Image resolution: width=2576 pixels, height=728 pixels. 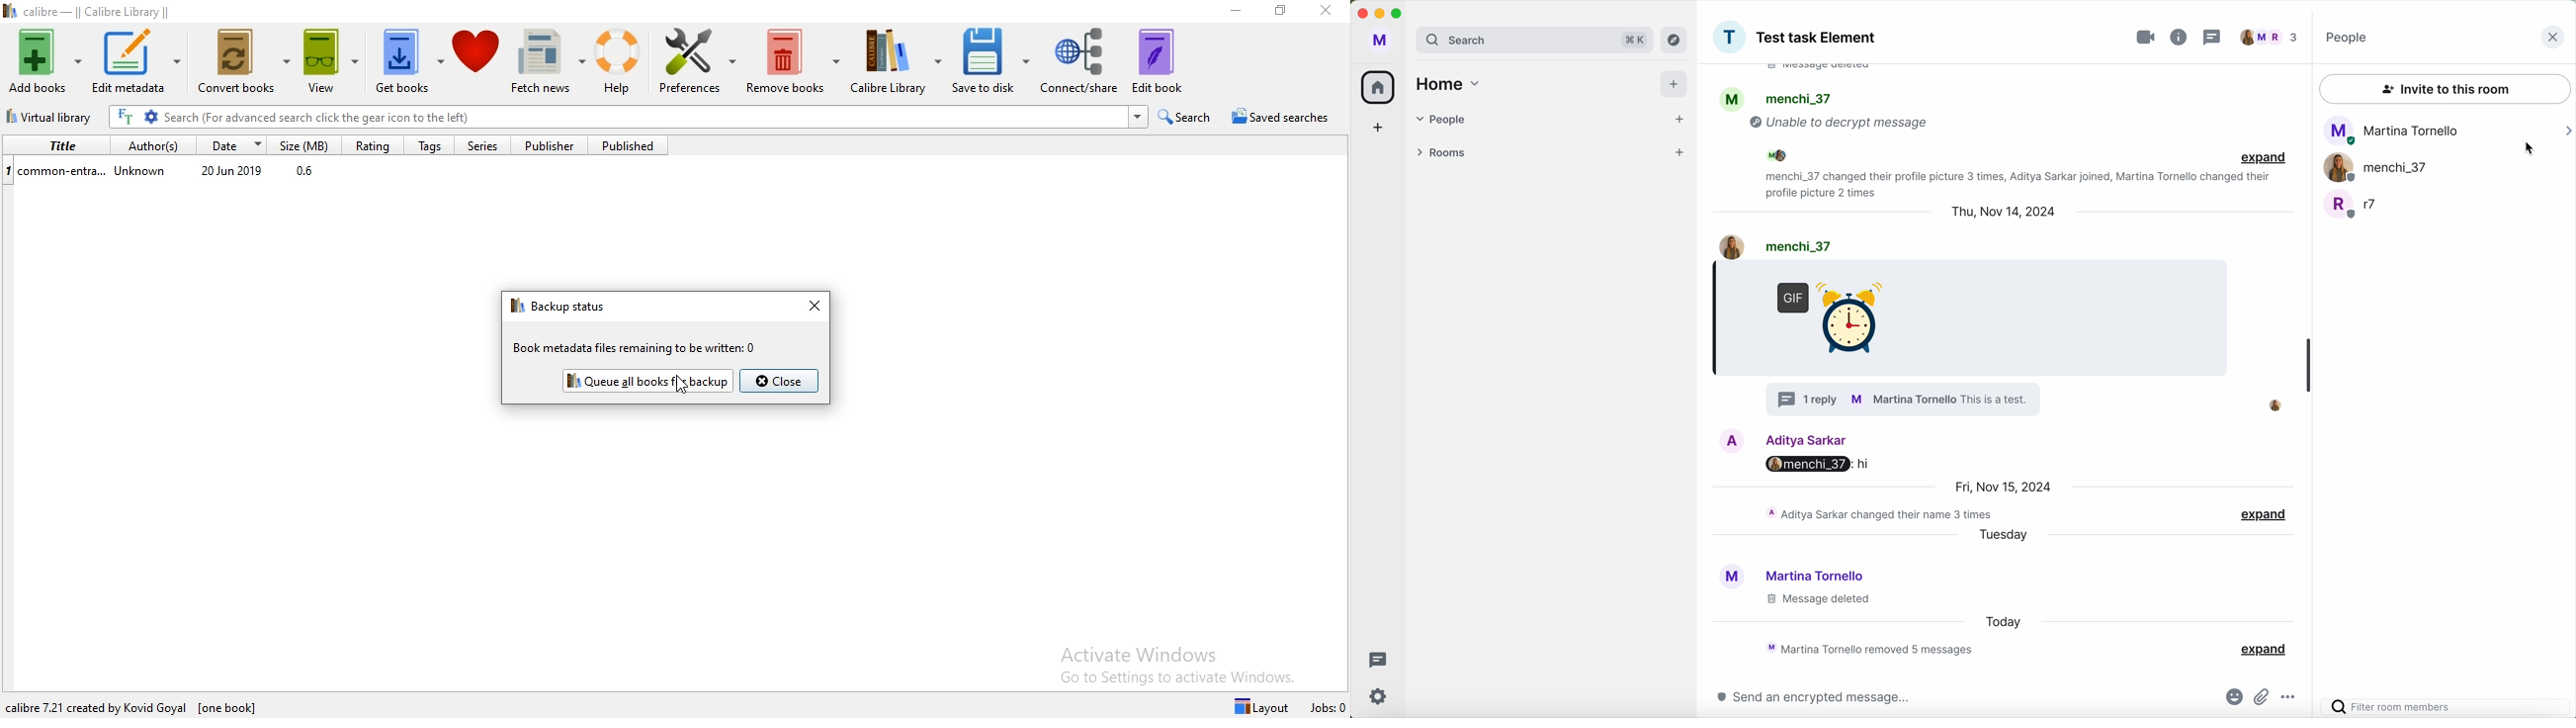 I want to click on Published, so click(x=634, y=145).